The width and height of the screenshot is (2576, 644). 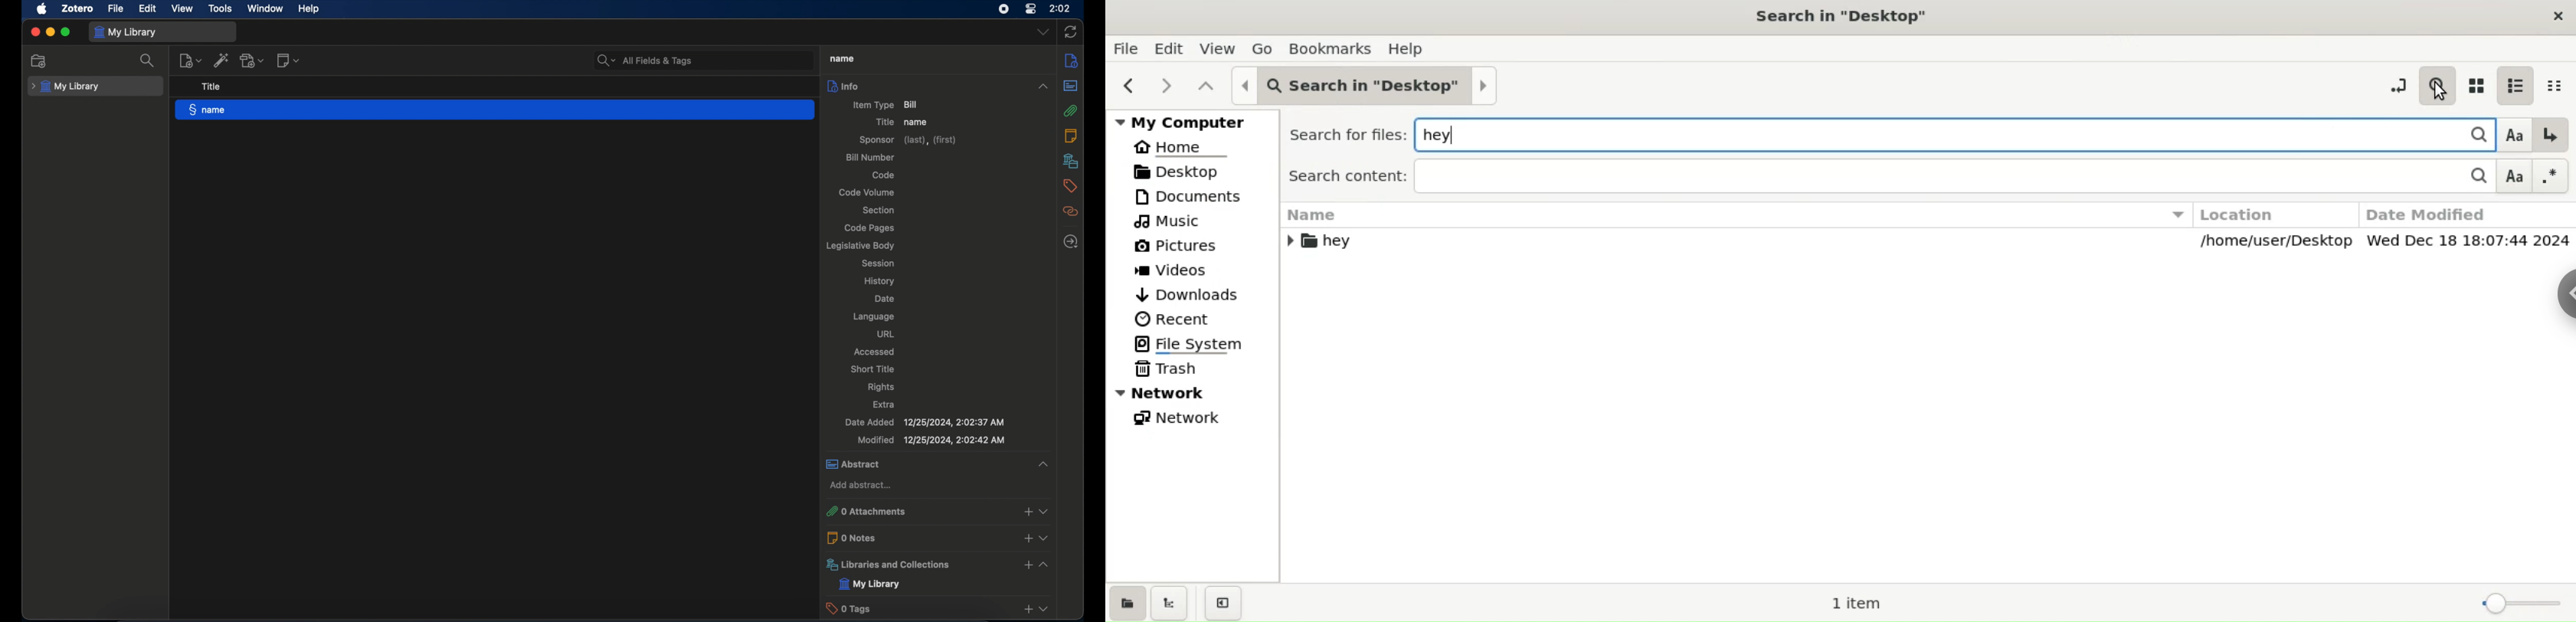 What do you see at coordinates (924, 422) in the screenshot?
I see `date added` at bounding box center [924, 422].